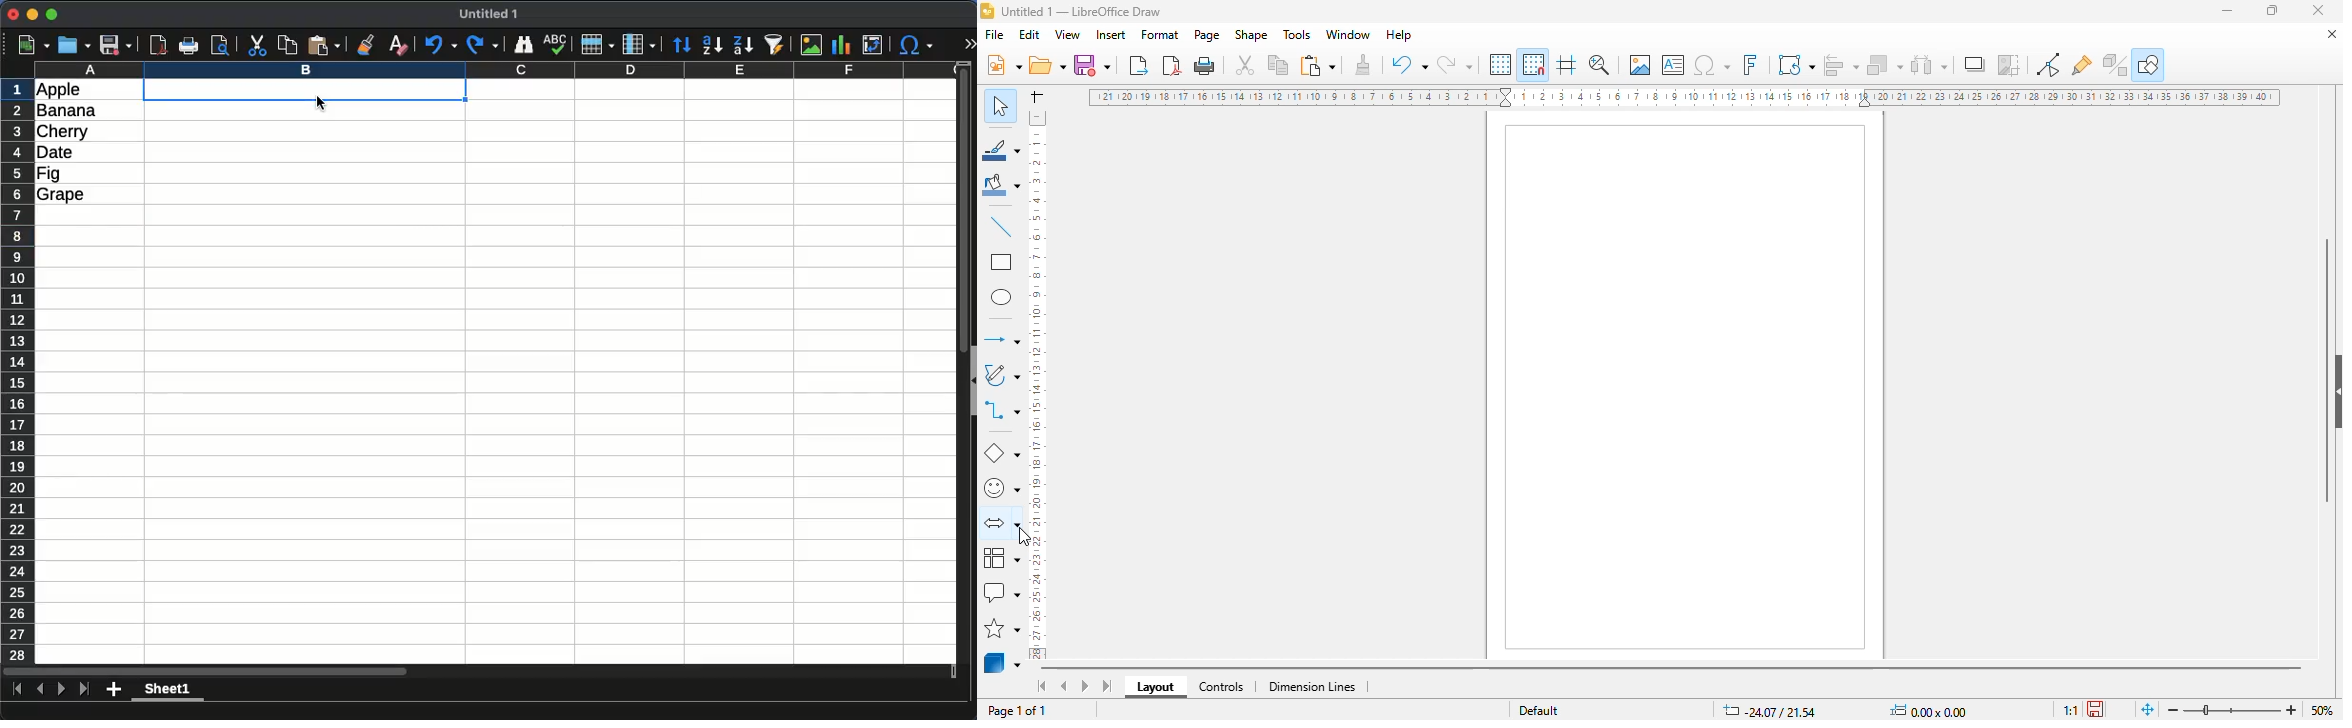  Describe the element at coordinates (1001, 339) in the screenshot. I see `lines and arrows` at that location.